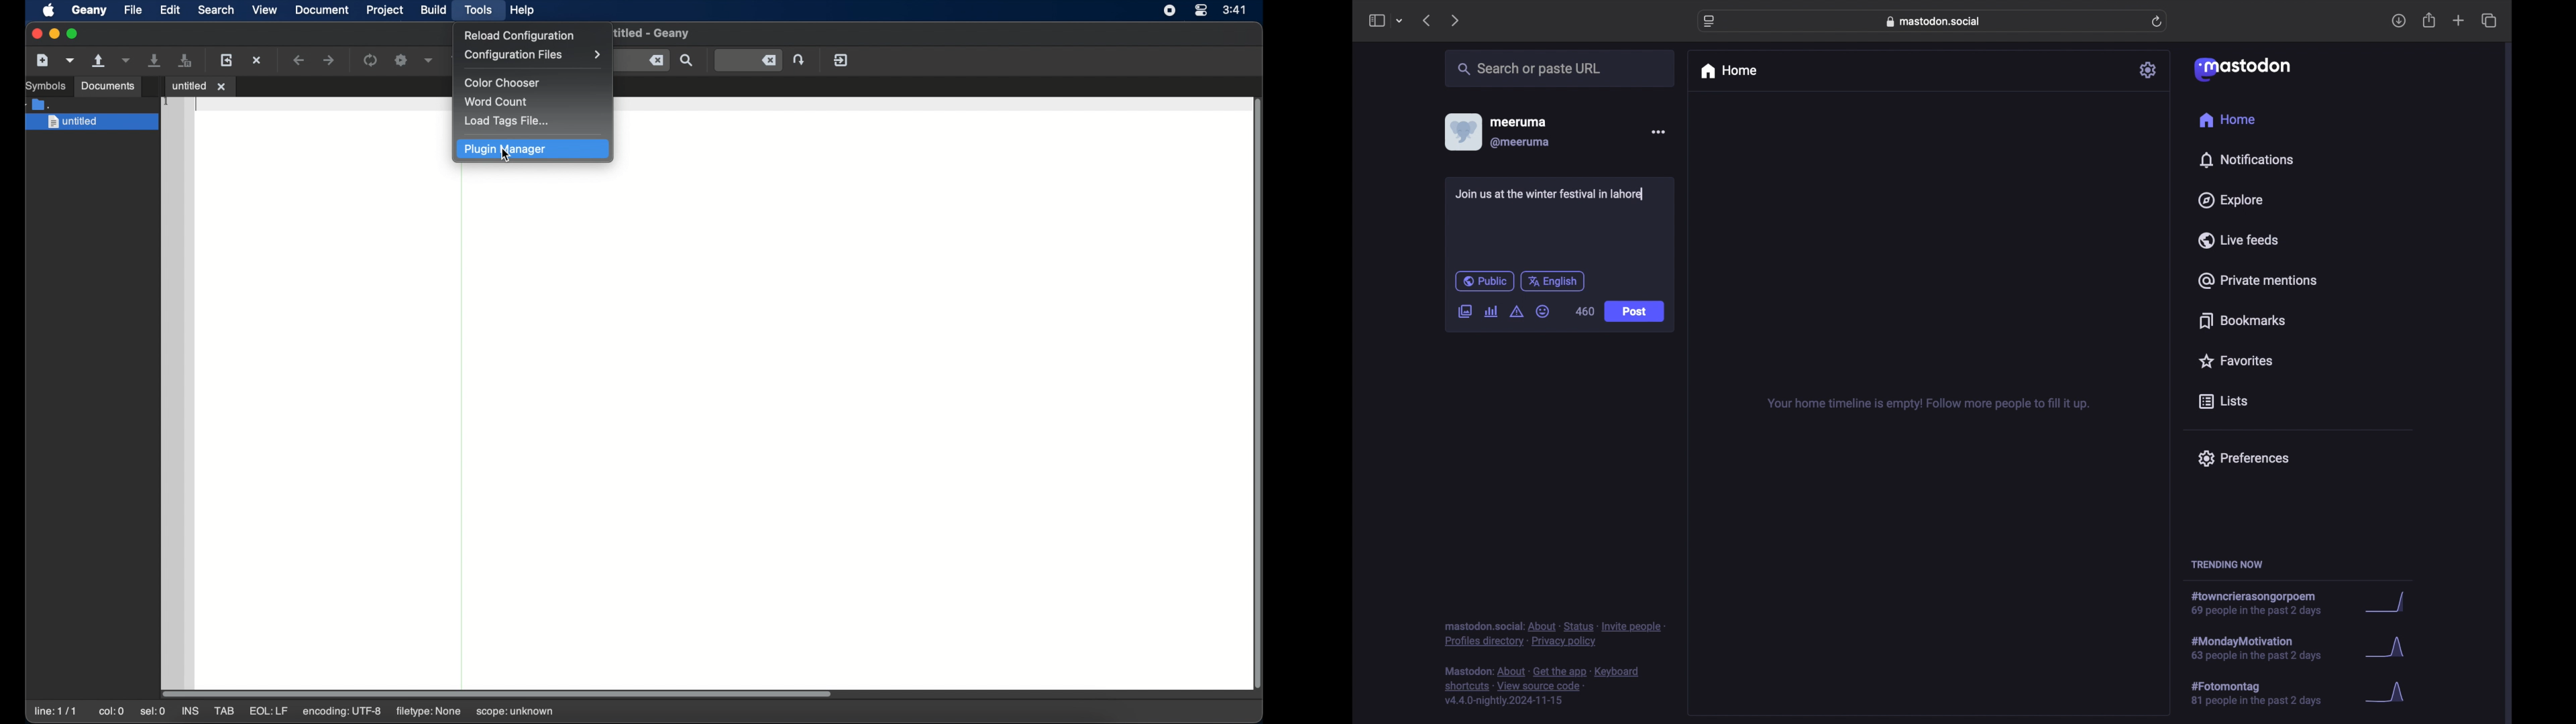  What do you see at coordinates (2389, 650) in the screenshot?
I see `graph` at bounding box center [2389, 650].